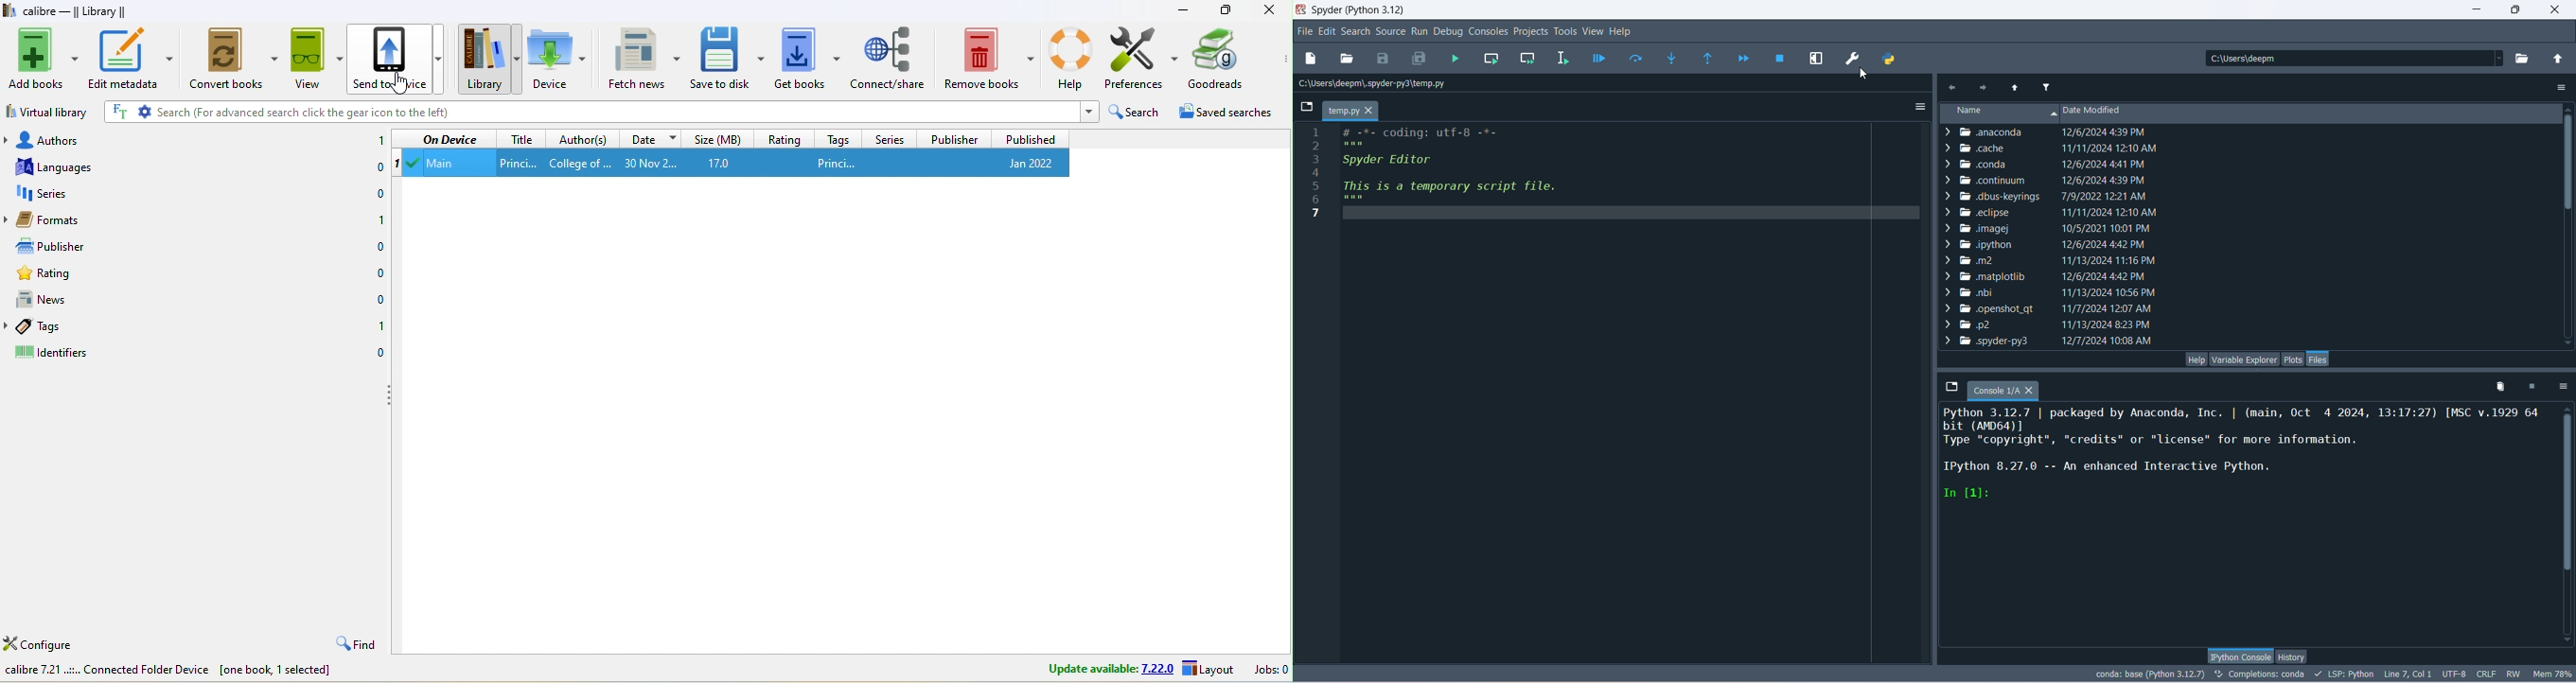  What do you see at coordinates (45, 112) in the screenshot?
I see `virtual library` at bounding box center [45, 112].